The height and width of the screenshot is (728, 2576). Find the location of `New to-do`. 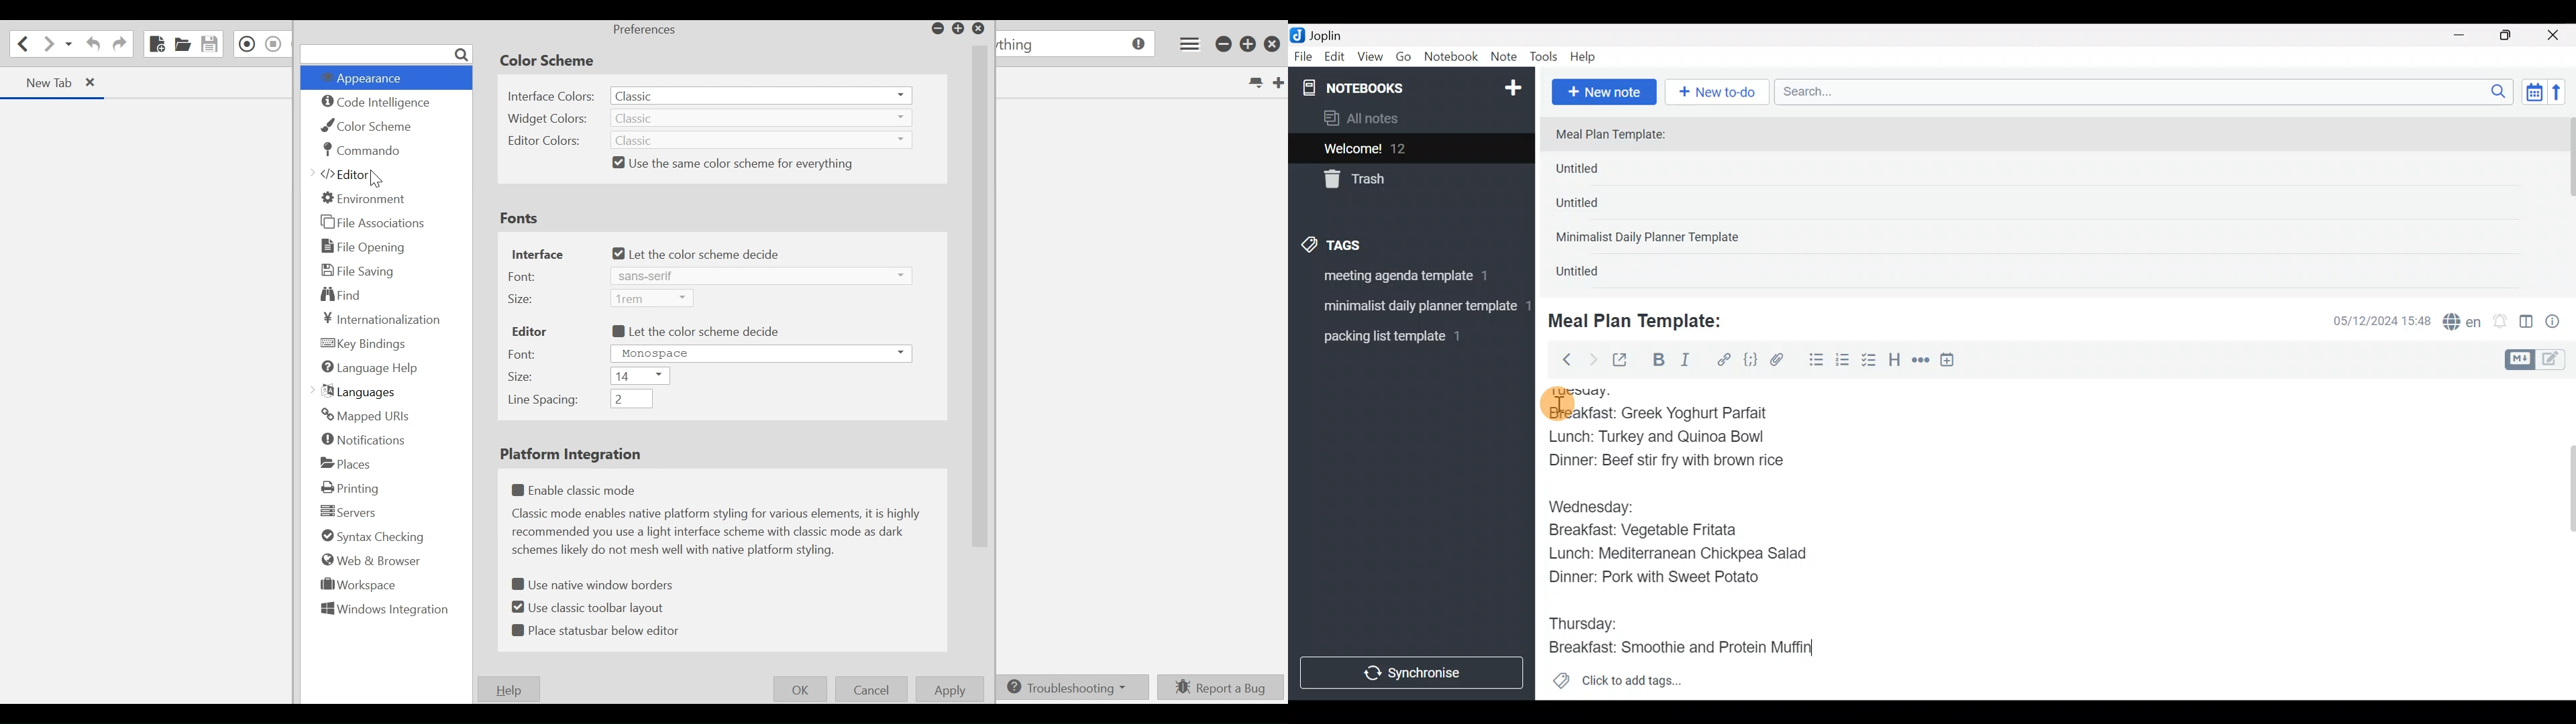

New to-do is located at coordinates (1720, 93).